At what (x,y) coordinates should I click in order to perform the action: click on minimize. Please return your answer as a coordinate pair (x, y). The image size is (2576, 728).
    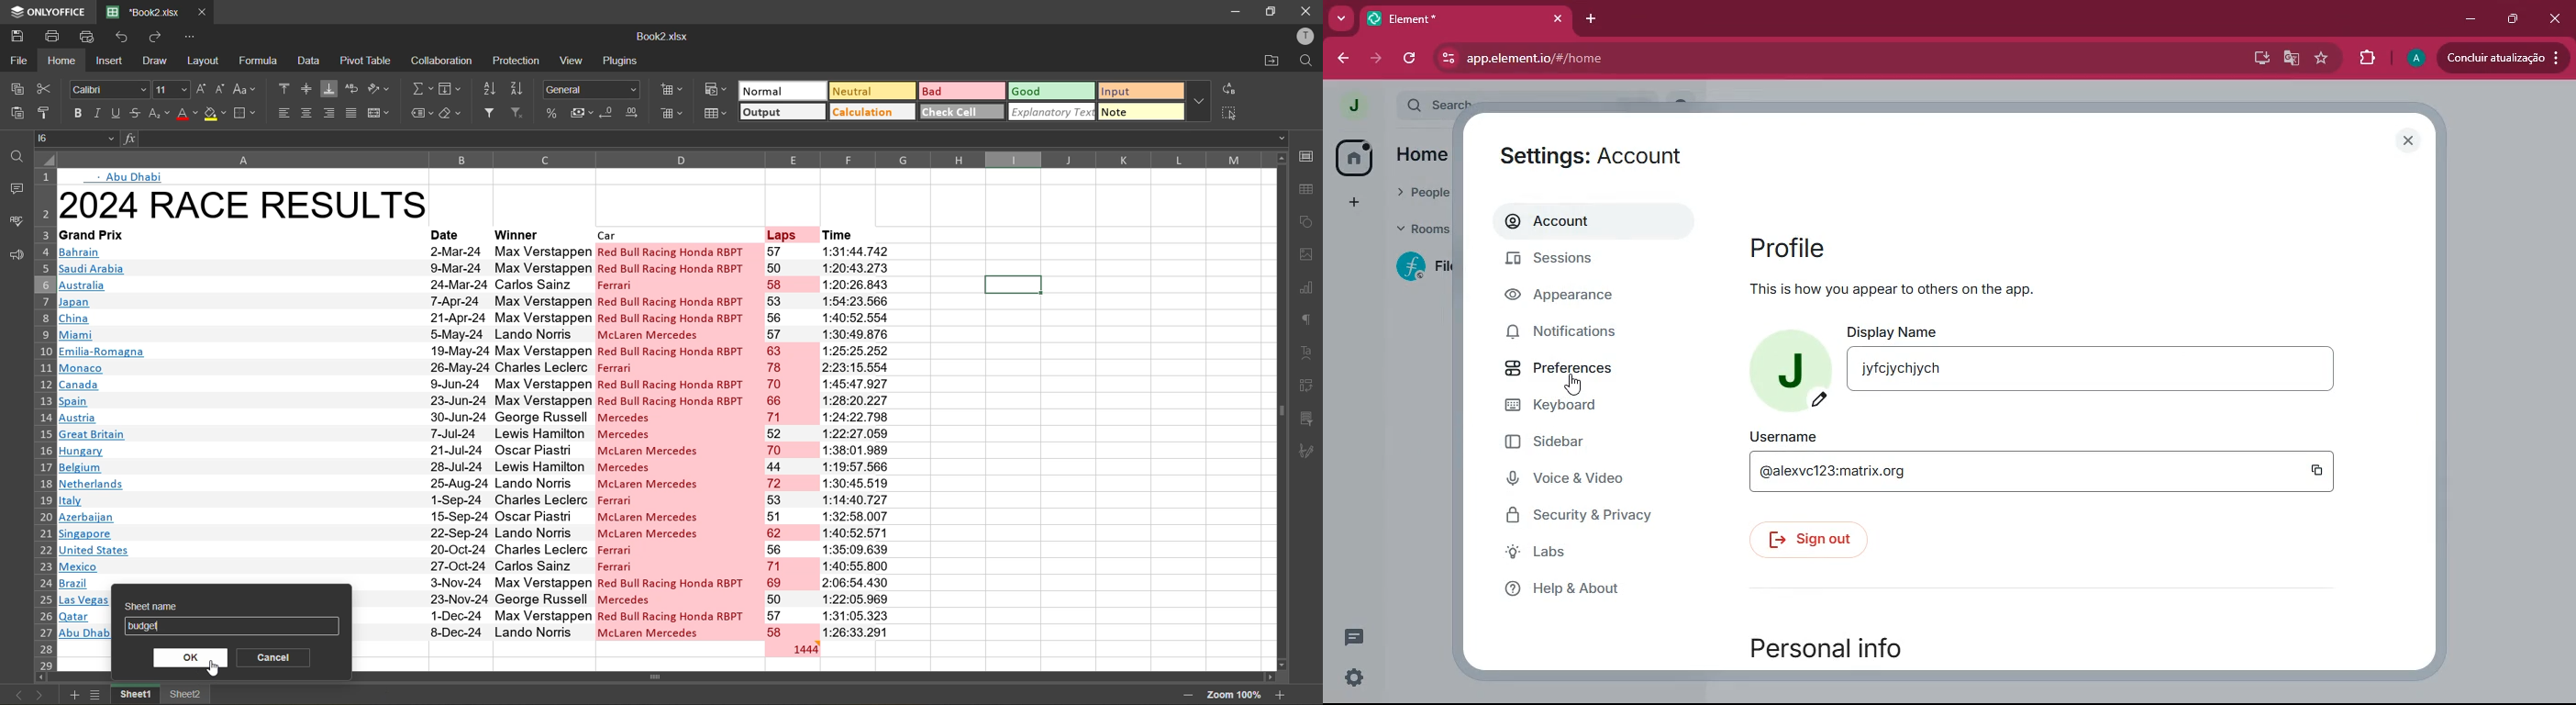
    Looking at the image, I should click on (2472, 20).